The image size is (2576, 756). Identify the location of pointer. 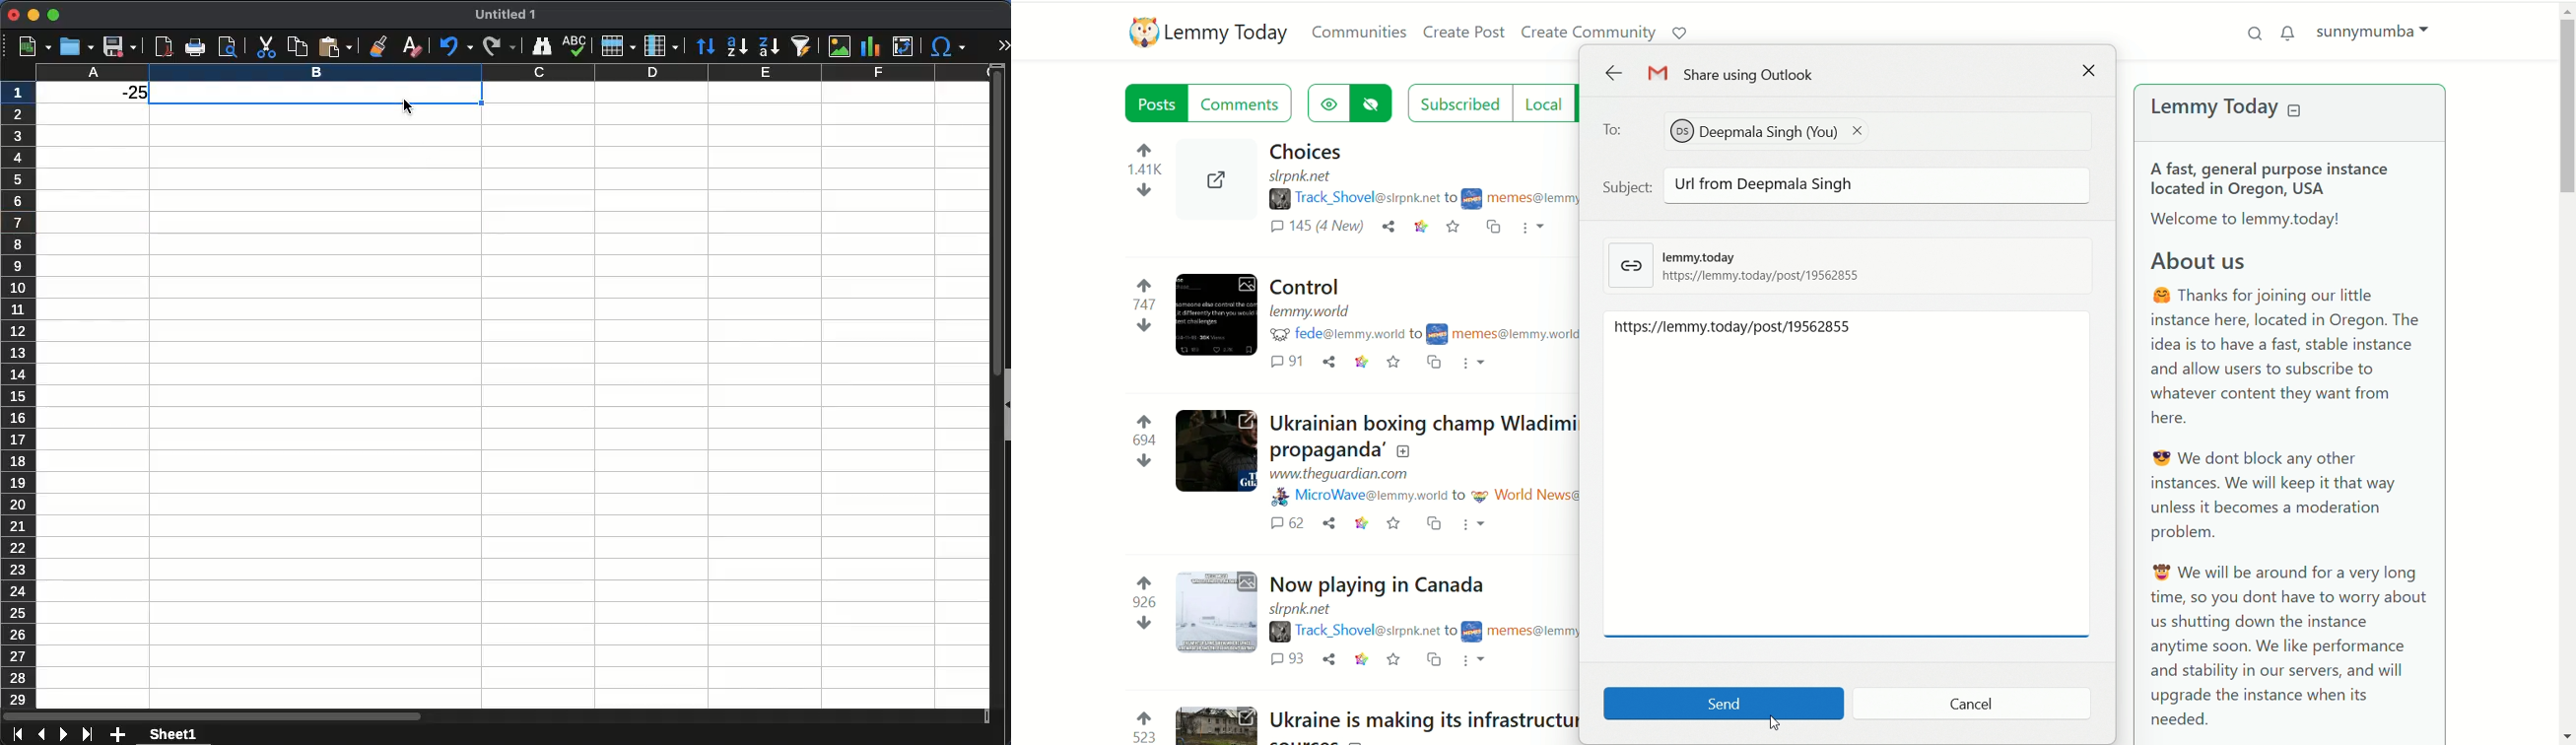
(1779, 725).